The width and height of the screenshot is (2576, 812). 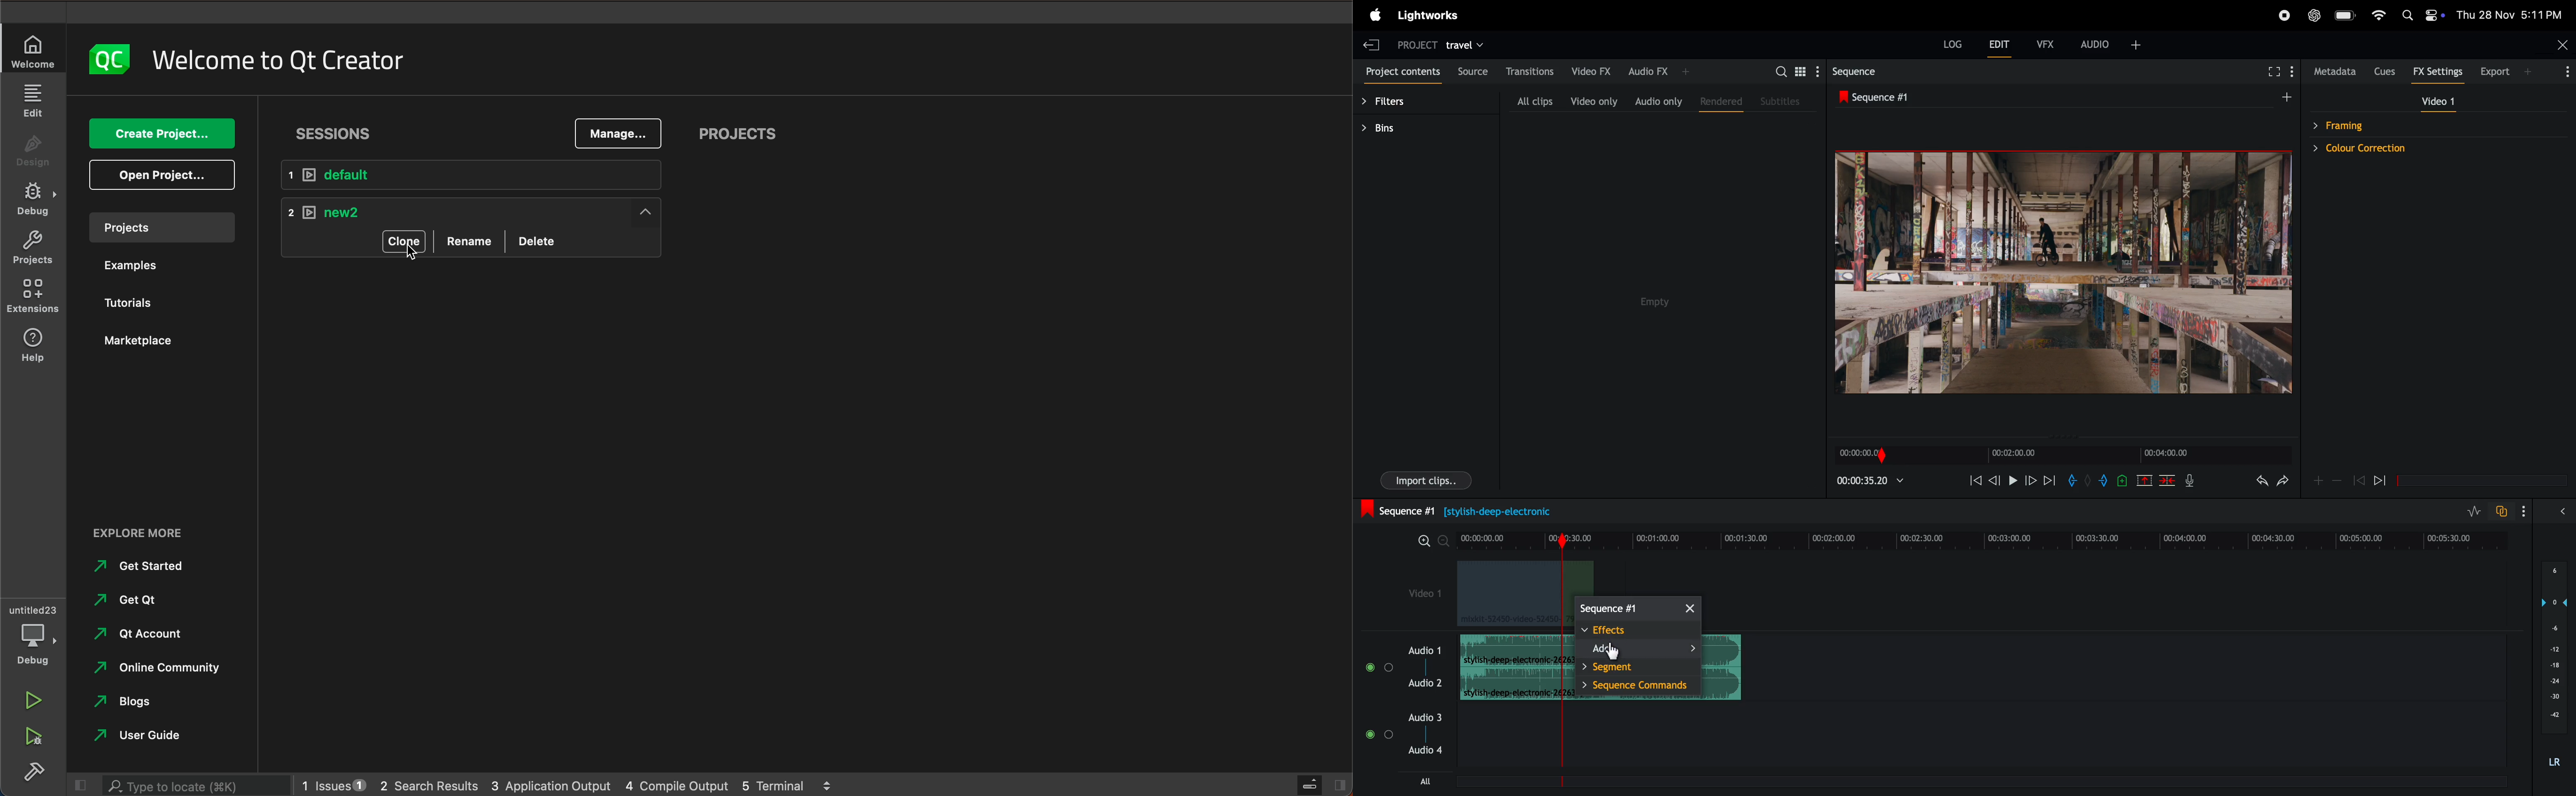 What do you see at coordinates (2062, 277) in the screenshot?
I see `output frame` at bounding box center [2062, 277].